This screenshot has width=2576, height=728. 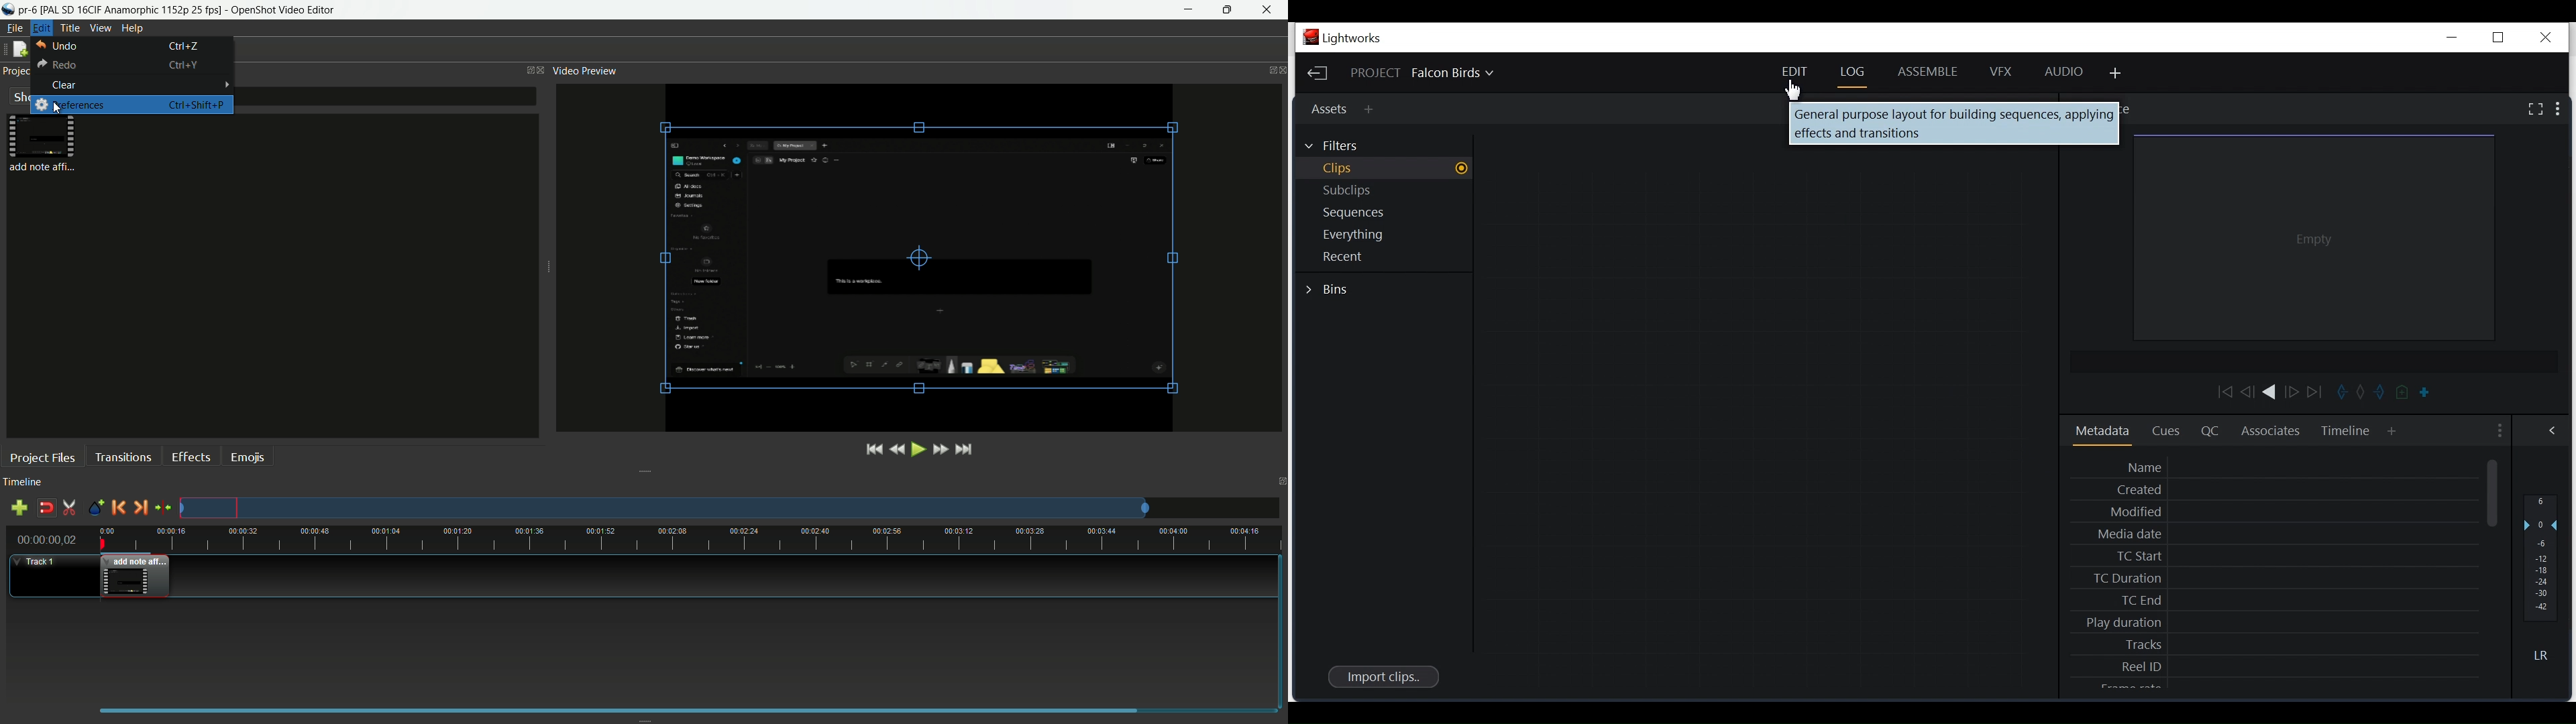 What do you see at coordinates (2218, 391) in the screenshot?
I see `Play back` at bounding box center [2218, 391].